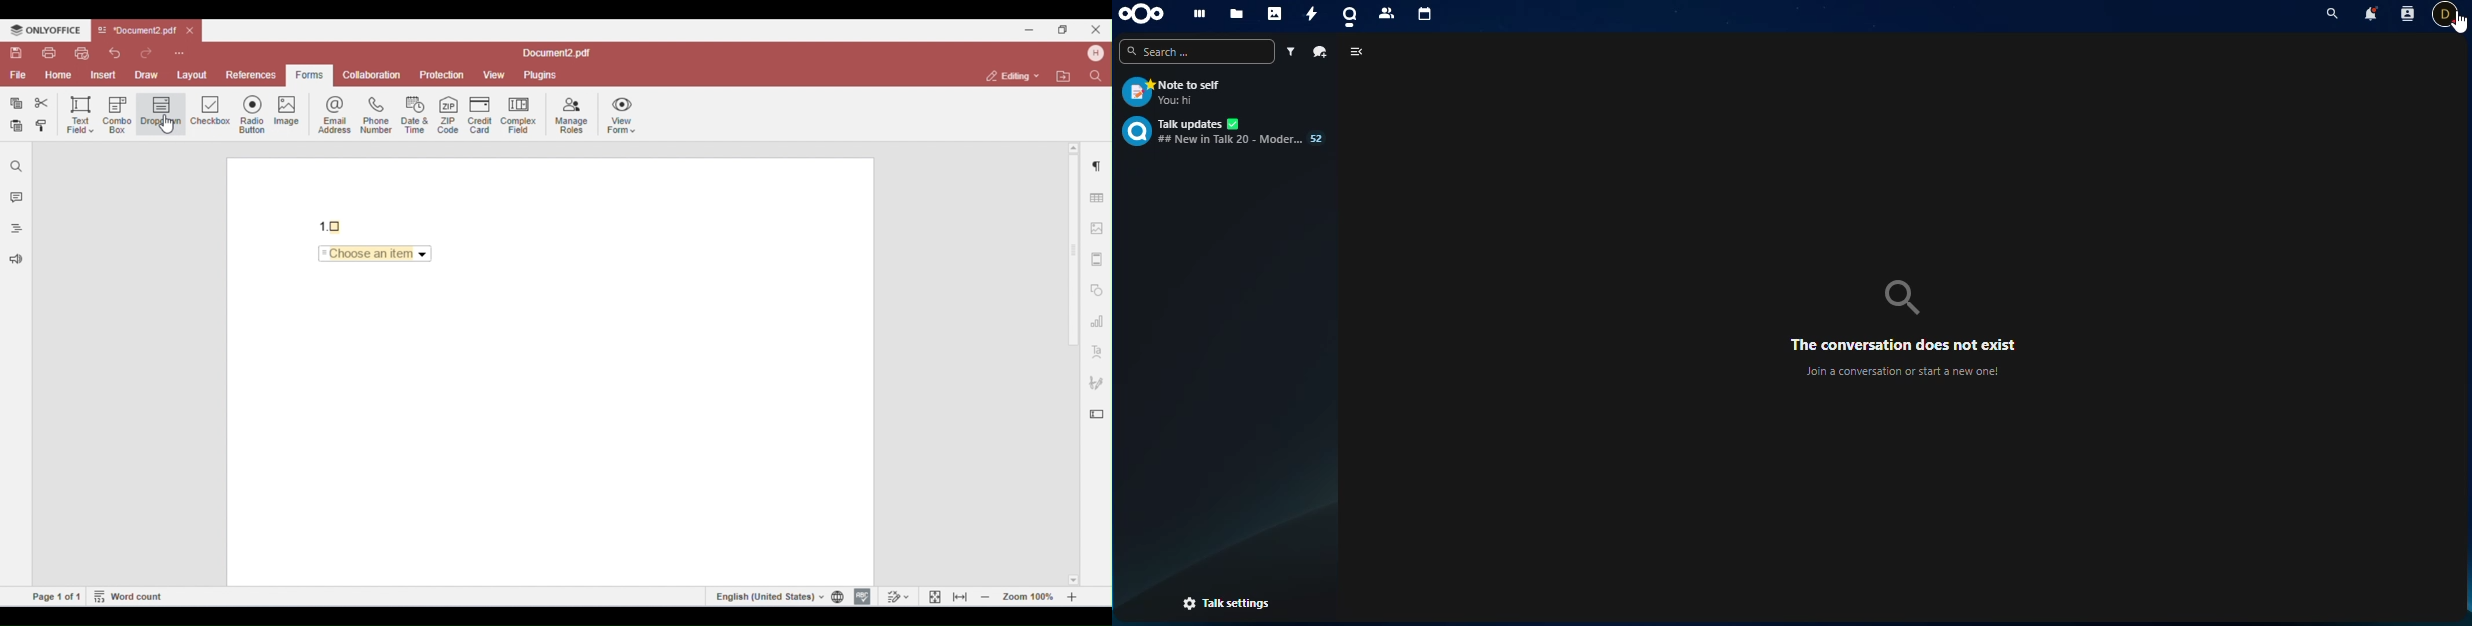 The image size is (2492, 644). What do you see at coordinates (2332, 14) in the screenshot?
I see `search` at bounding box center [2332, 14].